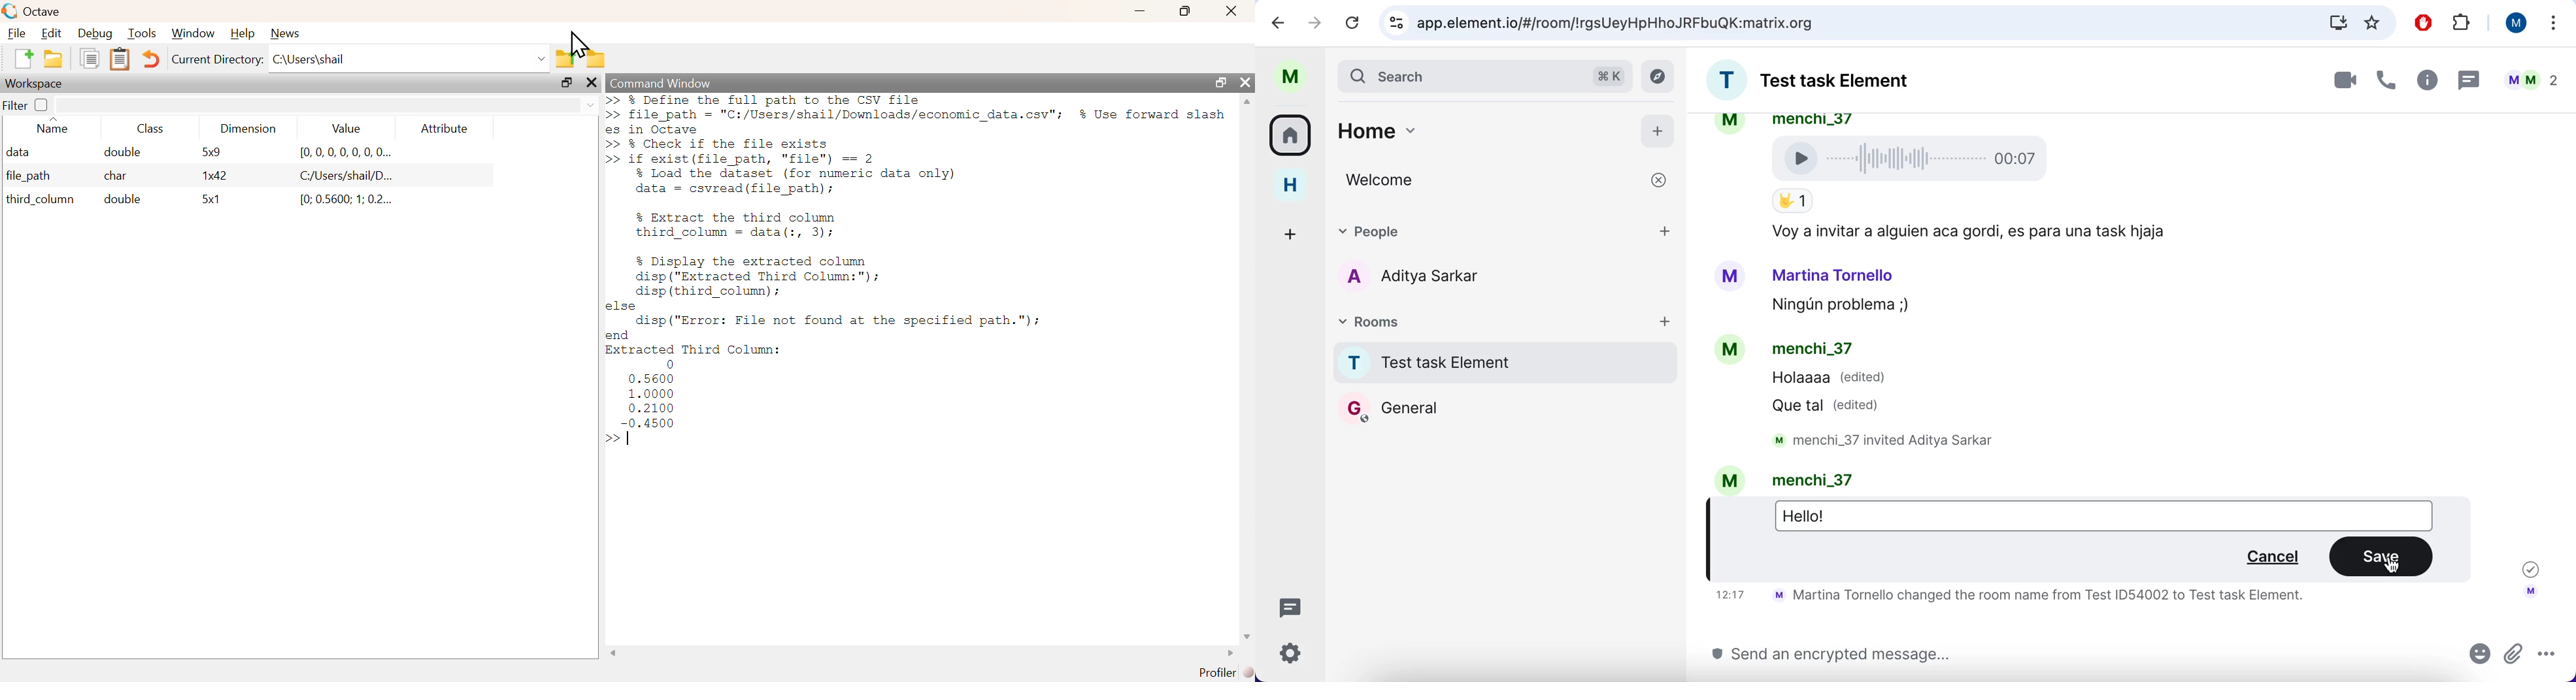 This screenshot has height=700, width=2576. I want to click on account, so click(2530, 595).